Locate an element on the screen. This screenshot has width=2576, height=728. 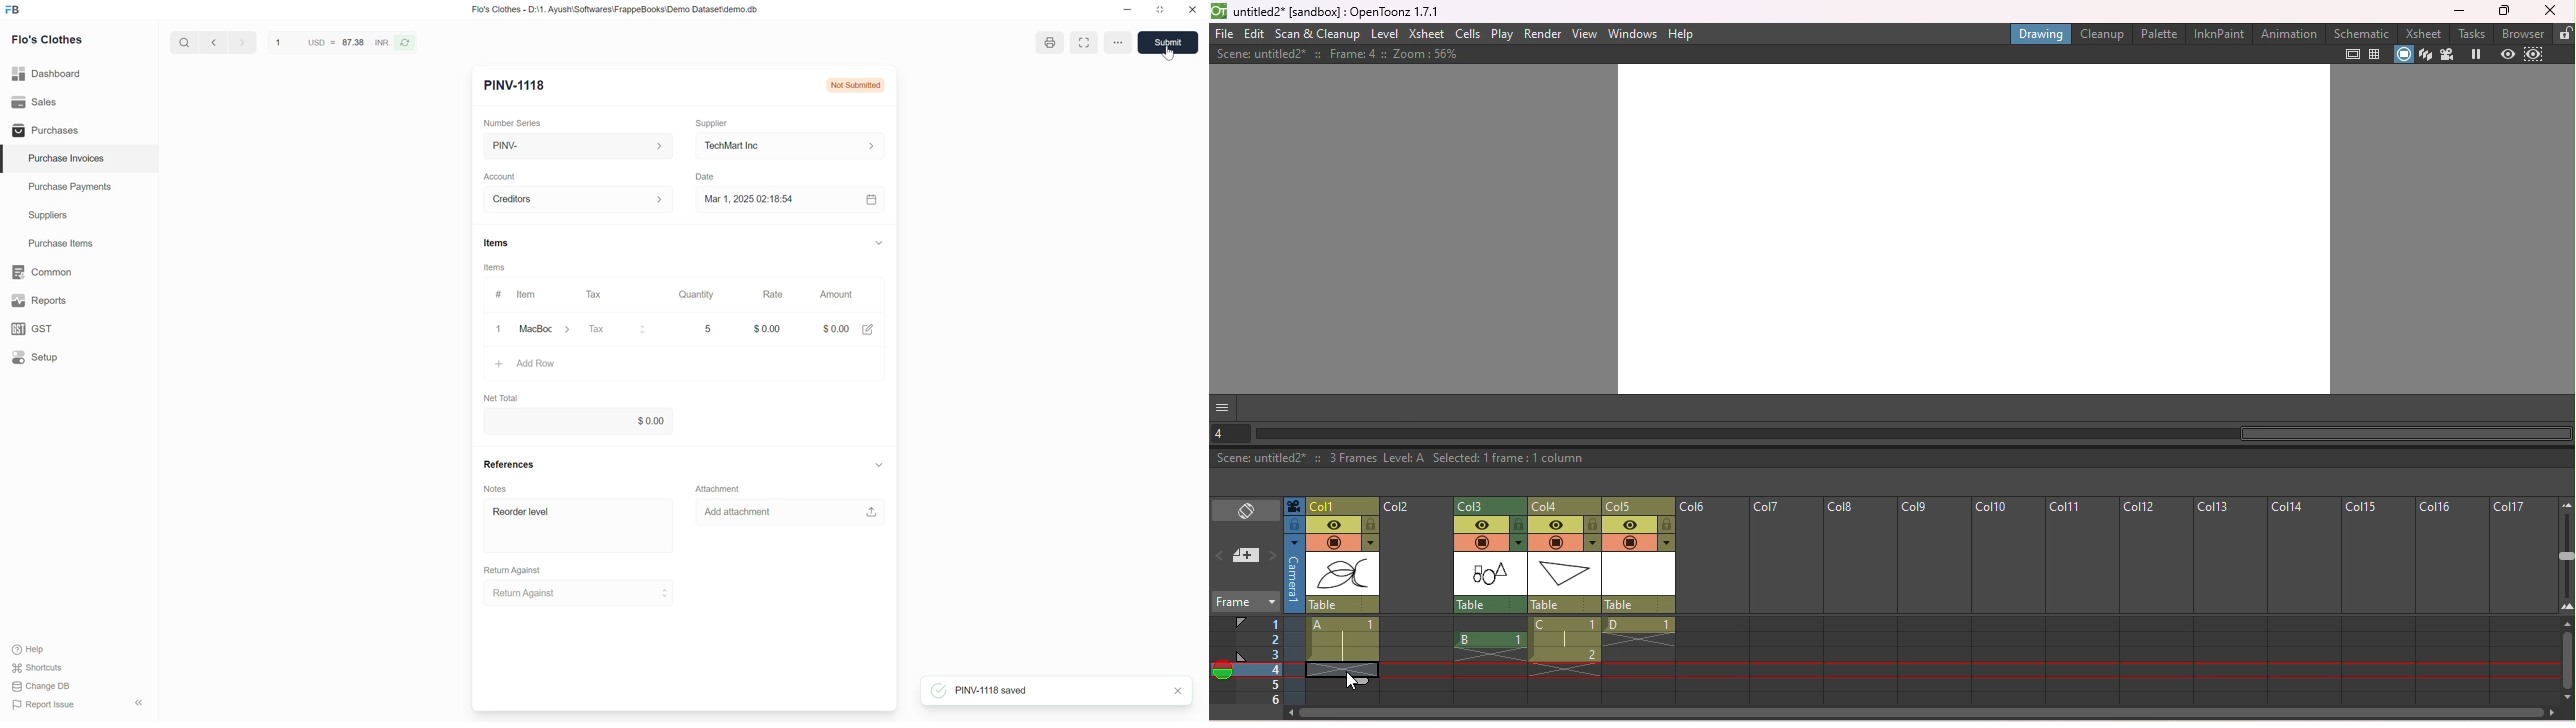
Reverse is located at coordinates (405, 43).